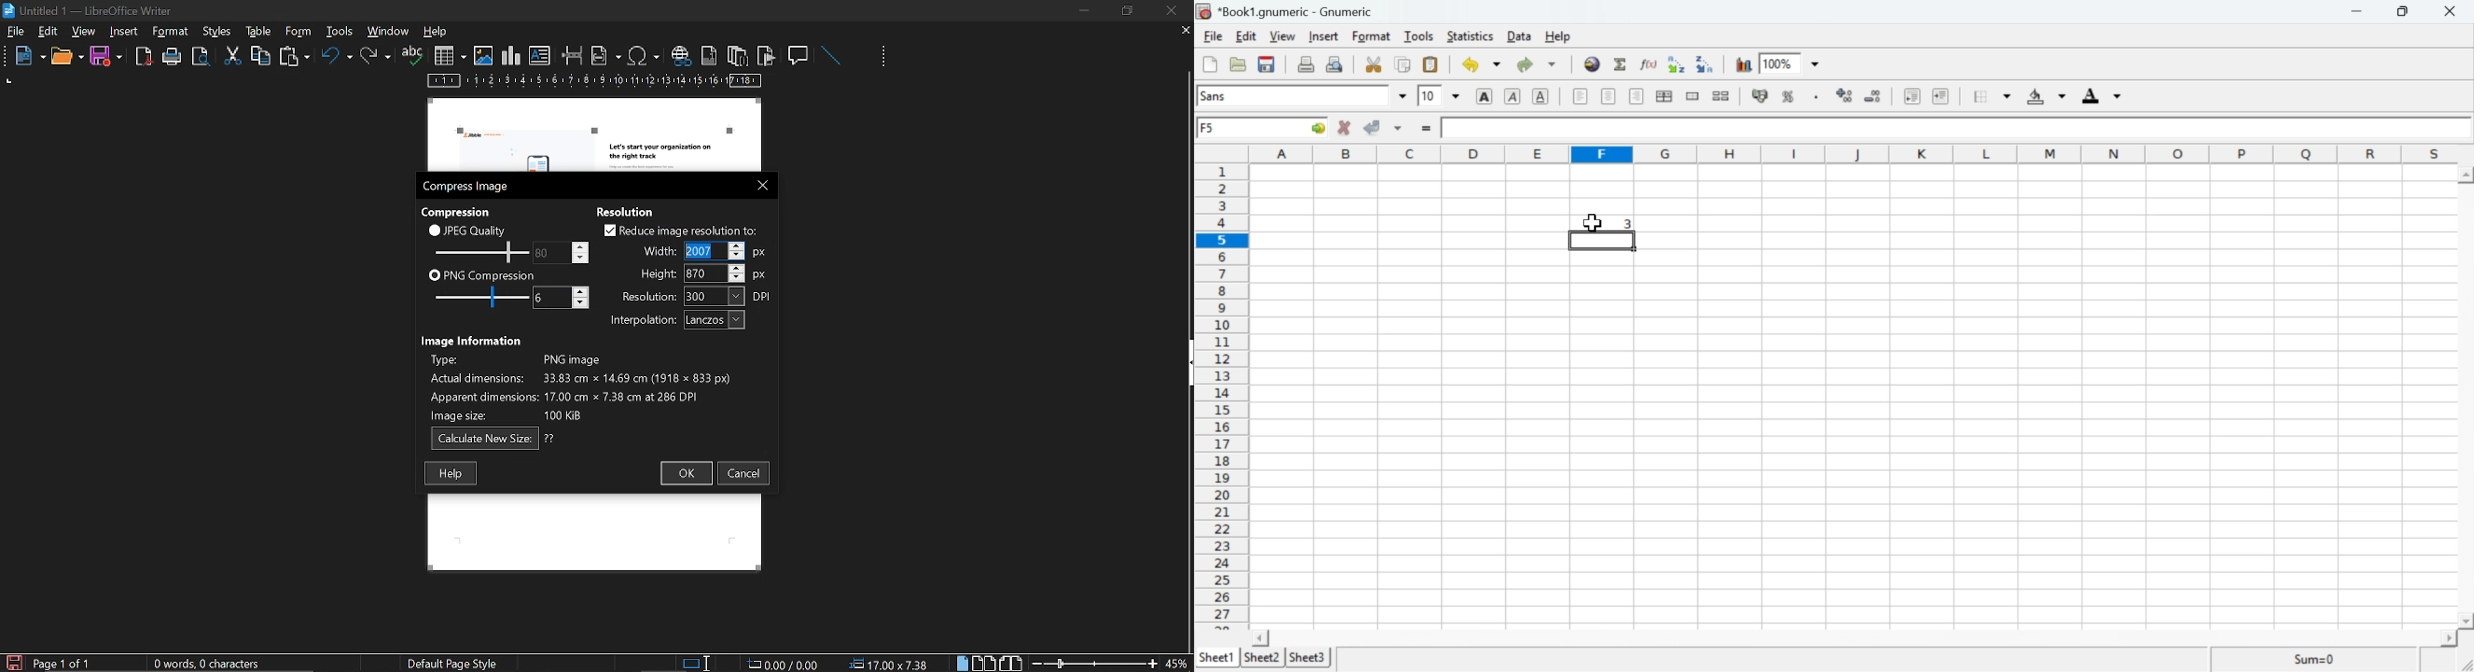  What do you see at coordinates (1186, 32) in the screenshot?
I see `close tab` at bounding box center [1186, 32].